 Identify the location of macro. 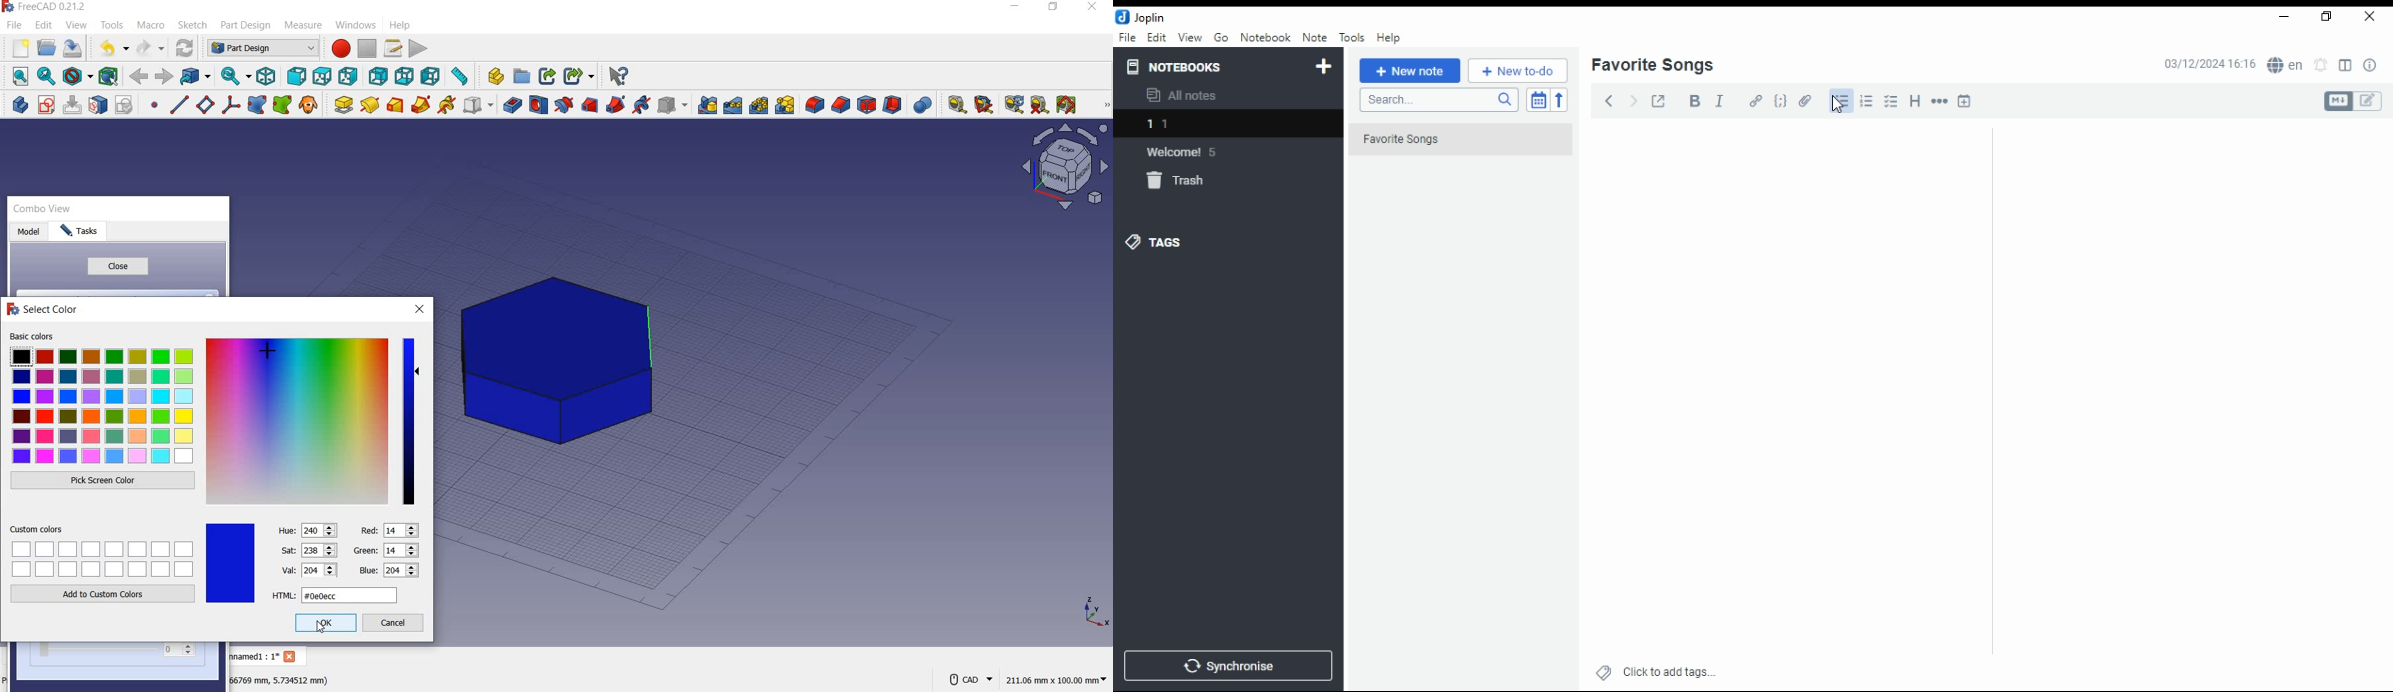
(151, 25).